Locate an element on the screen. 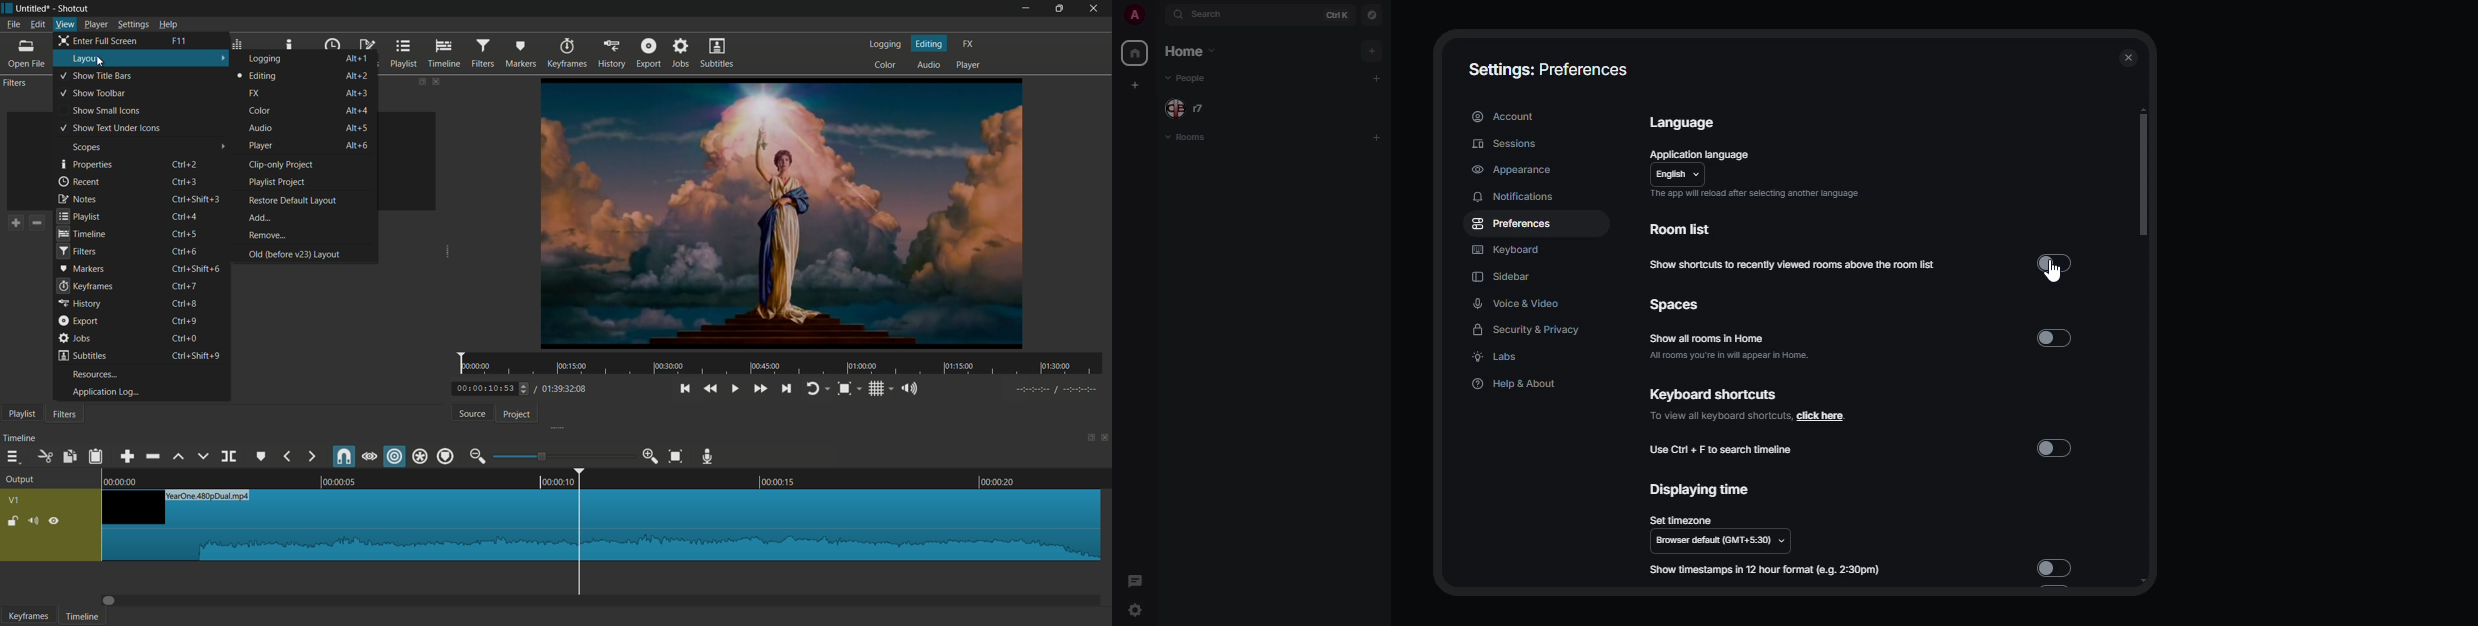 The height and width of the screenshot is (644, 2492). subtitles is located at coordinates (82, 355).